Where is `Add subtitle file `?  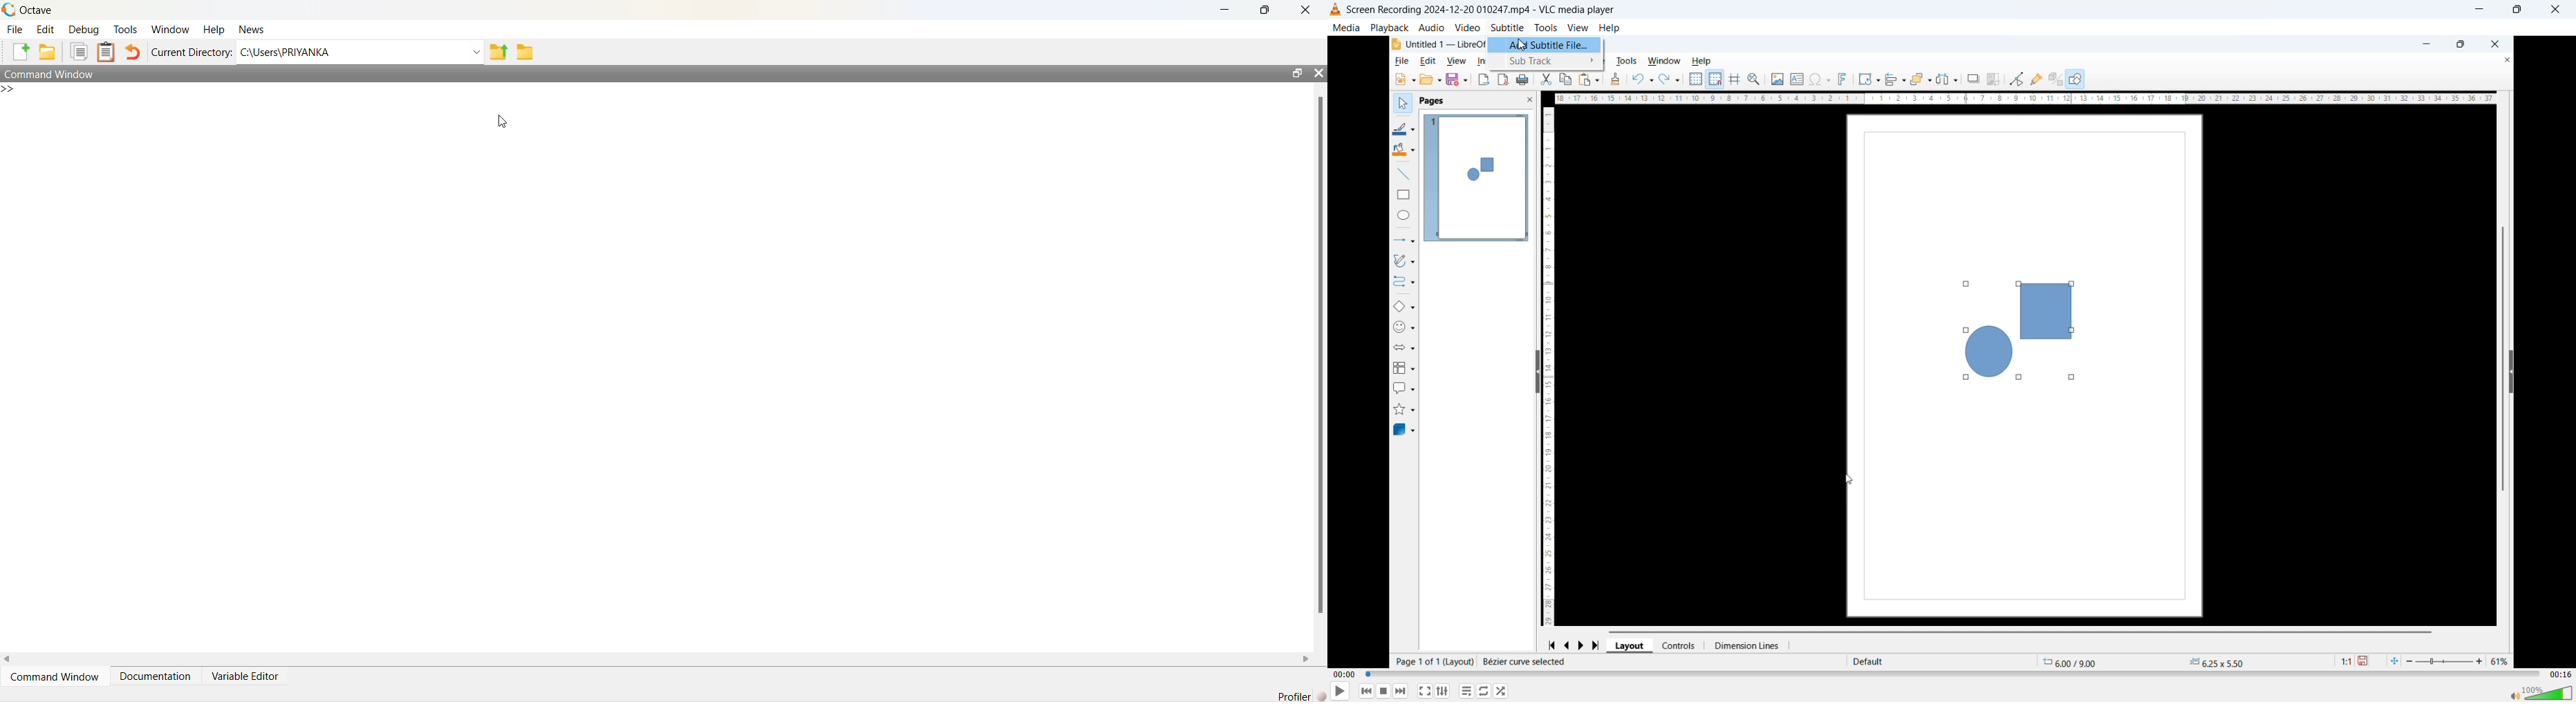 Add subtitle file  is located at coordinates (1545, 45).